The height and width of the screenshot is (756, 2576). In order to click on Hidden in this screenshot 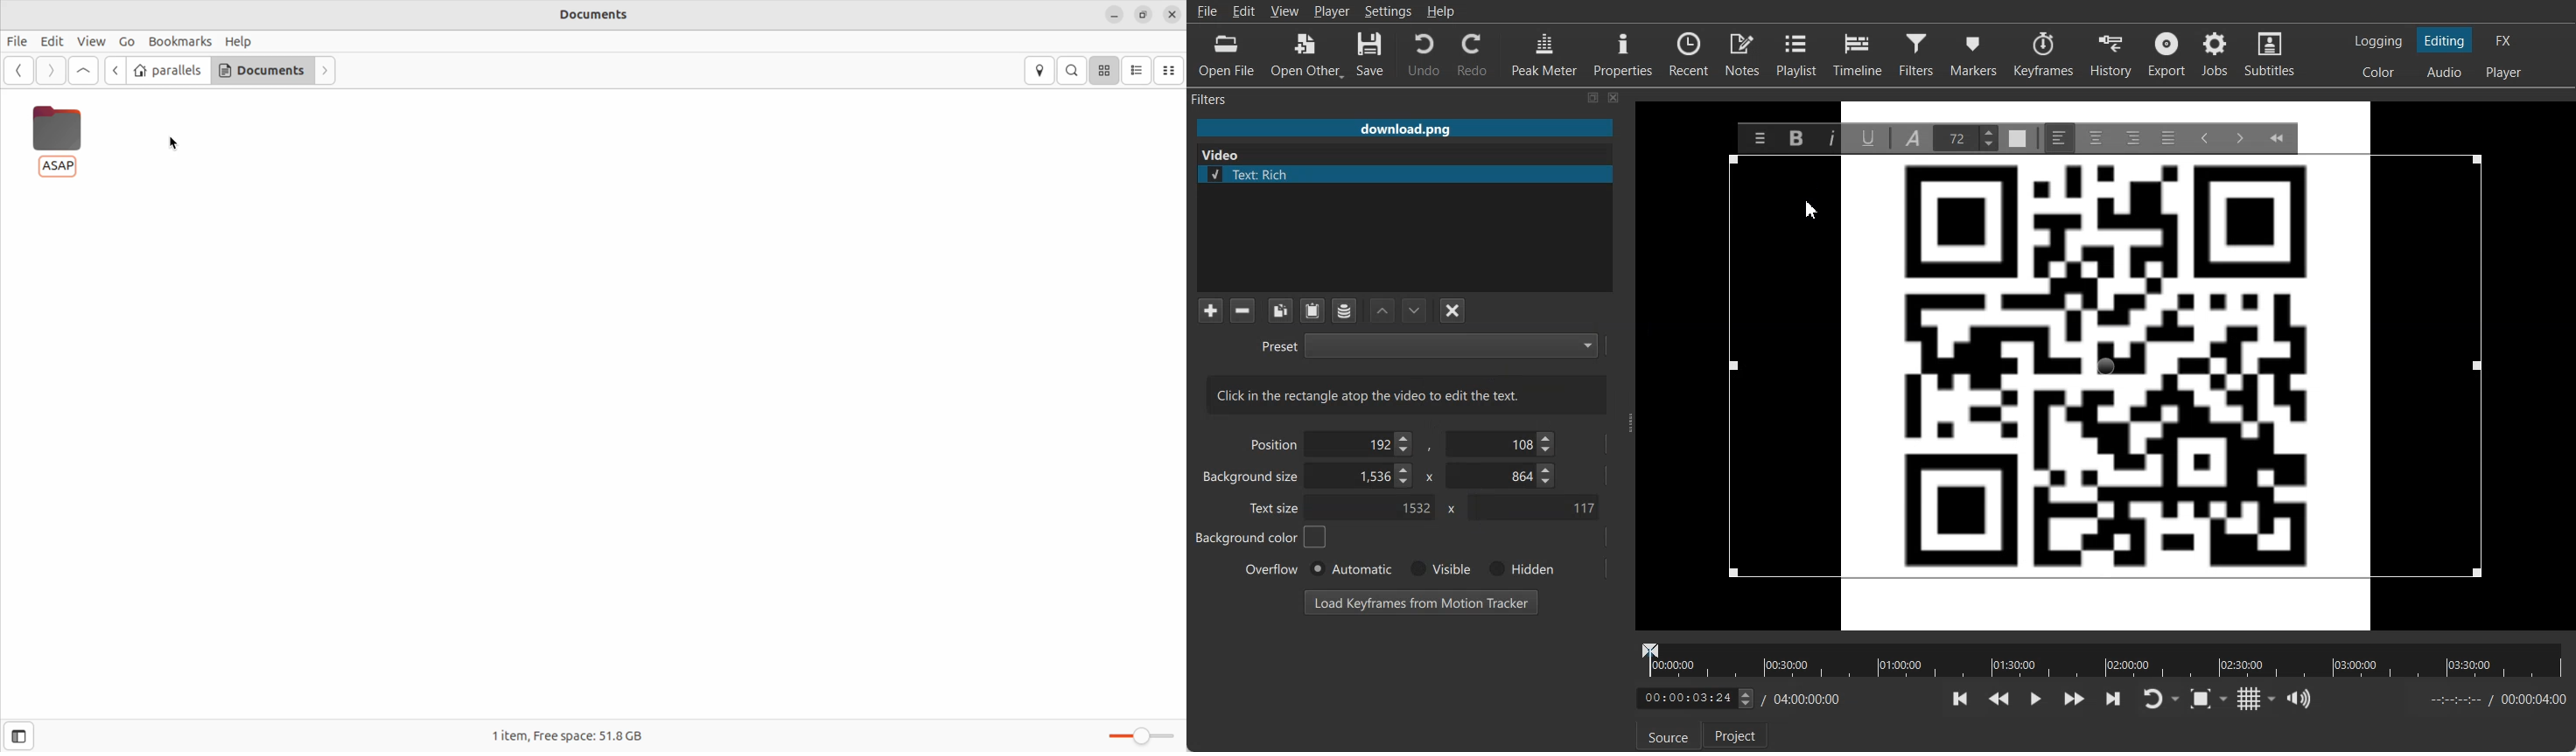, I will do `click(1518, 568)`.